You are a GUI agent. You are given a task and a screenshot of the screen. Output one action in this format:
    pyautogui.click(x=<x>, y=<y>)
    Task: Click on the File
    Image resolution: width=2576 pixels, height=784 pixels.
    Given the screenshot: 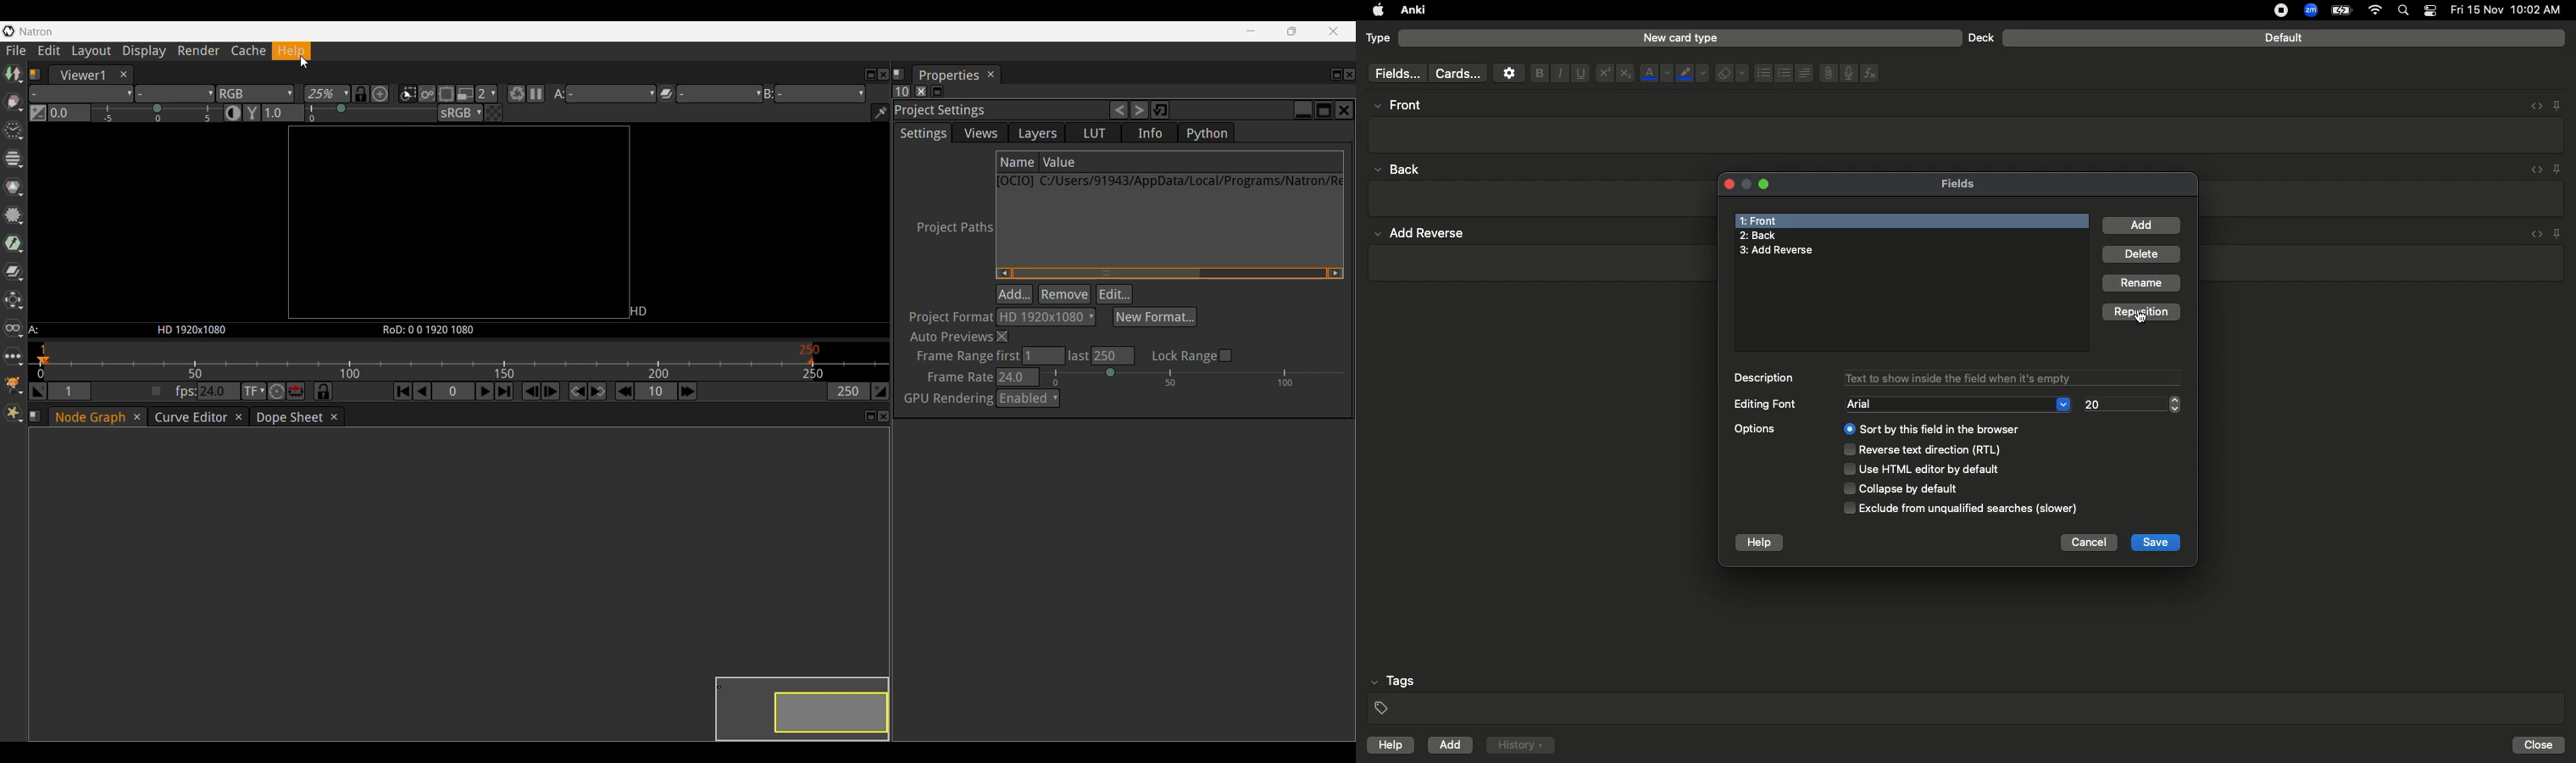 What is the action you would take?
    pyautogui.click(x=1825, y=73)
    